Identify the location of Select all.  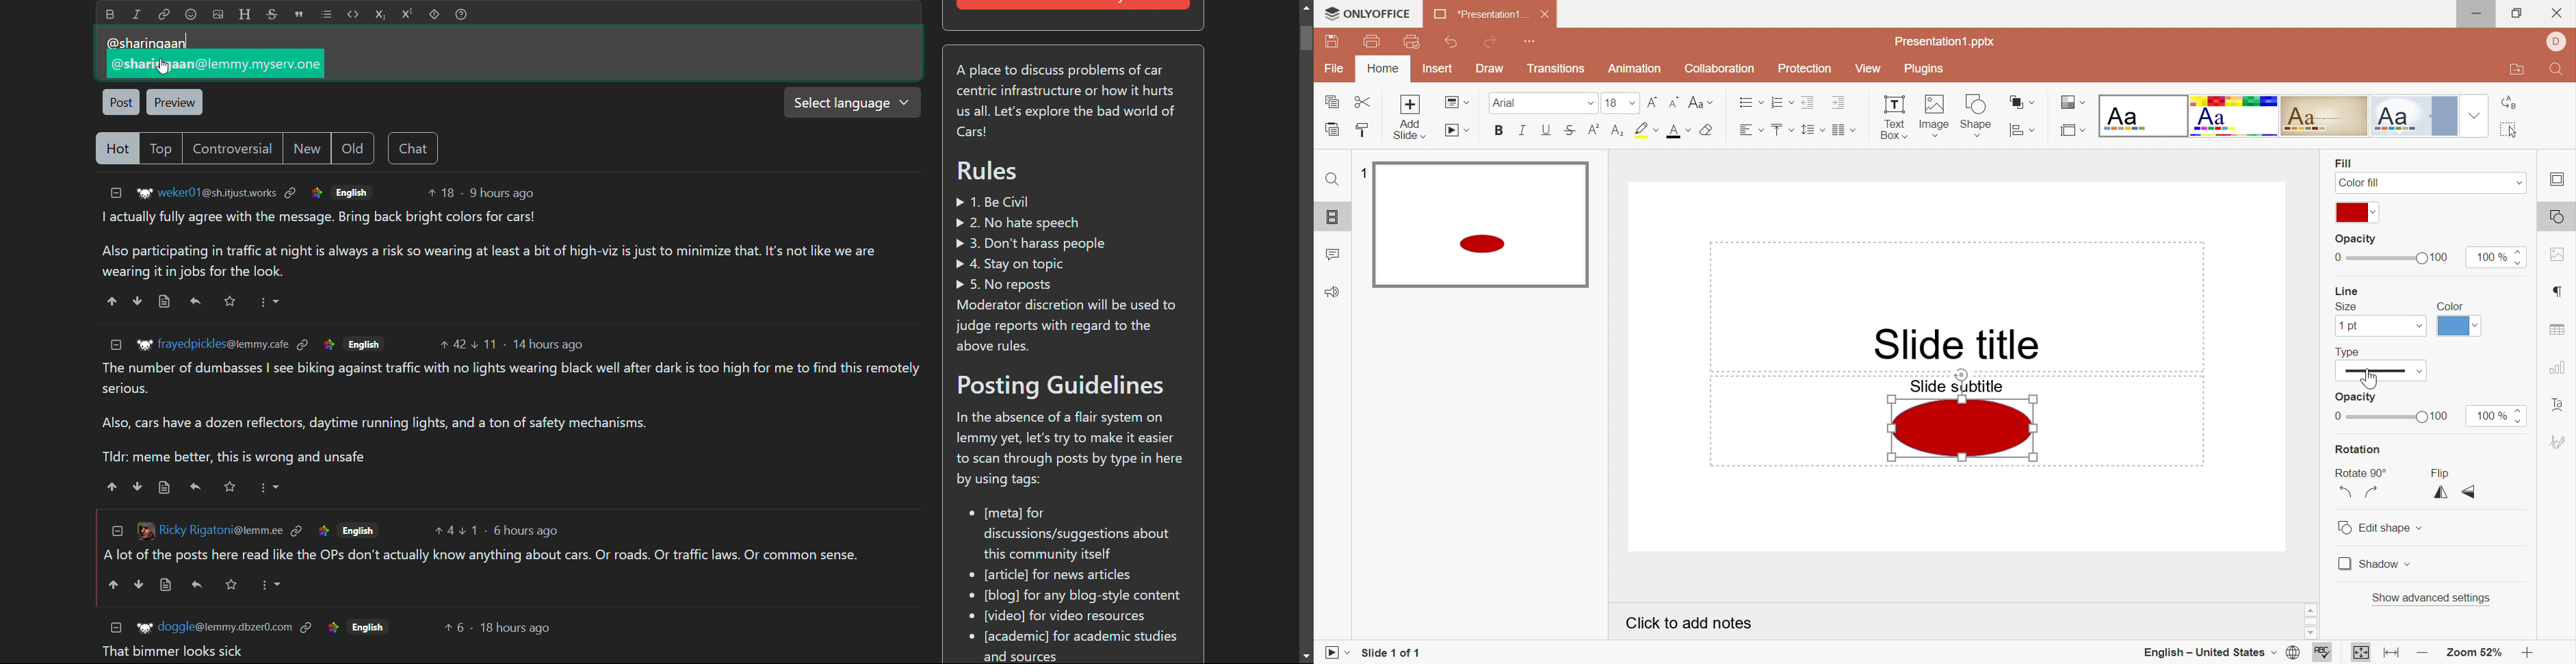
(2510, 129).